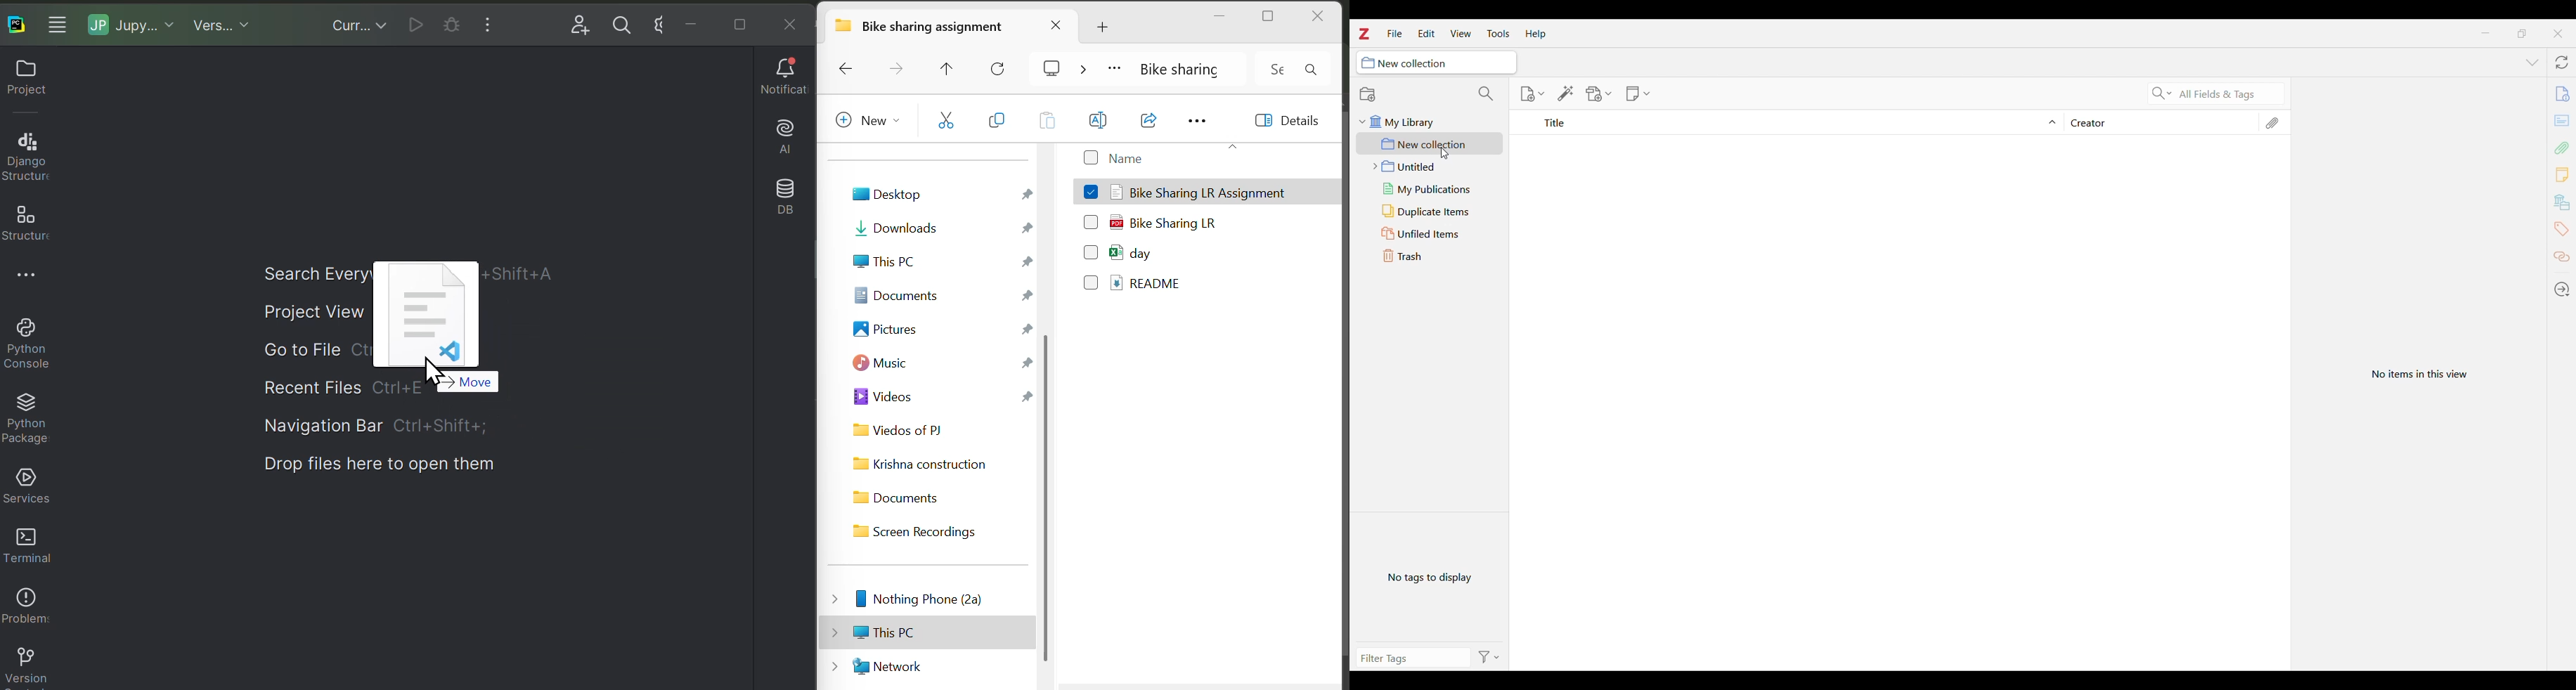 Image resolution: width=2576 pixels, height=700 pixels. What do you see at coordinates (2562, 174) in the screenshot?
I see `Add new note` at bounding box center [2562, 174].